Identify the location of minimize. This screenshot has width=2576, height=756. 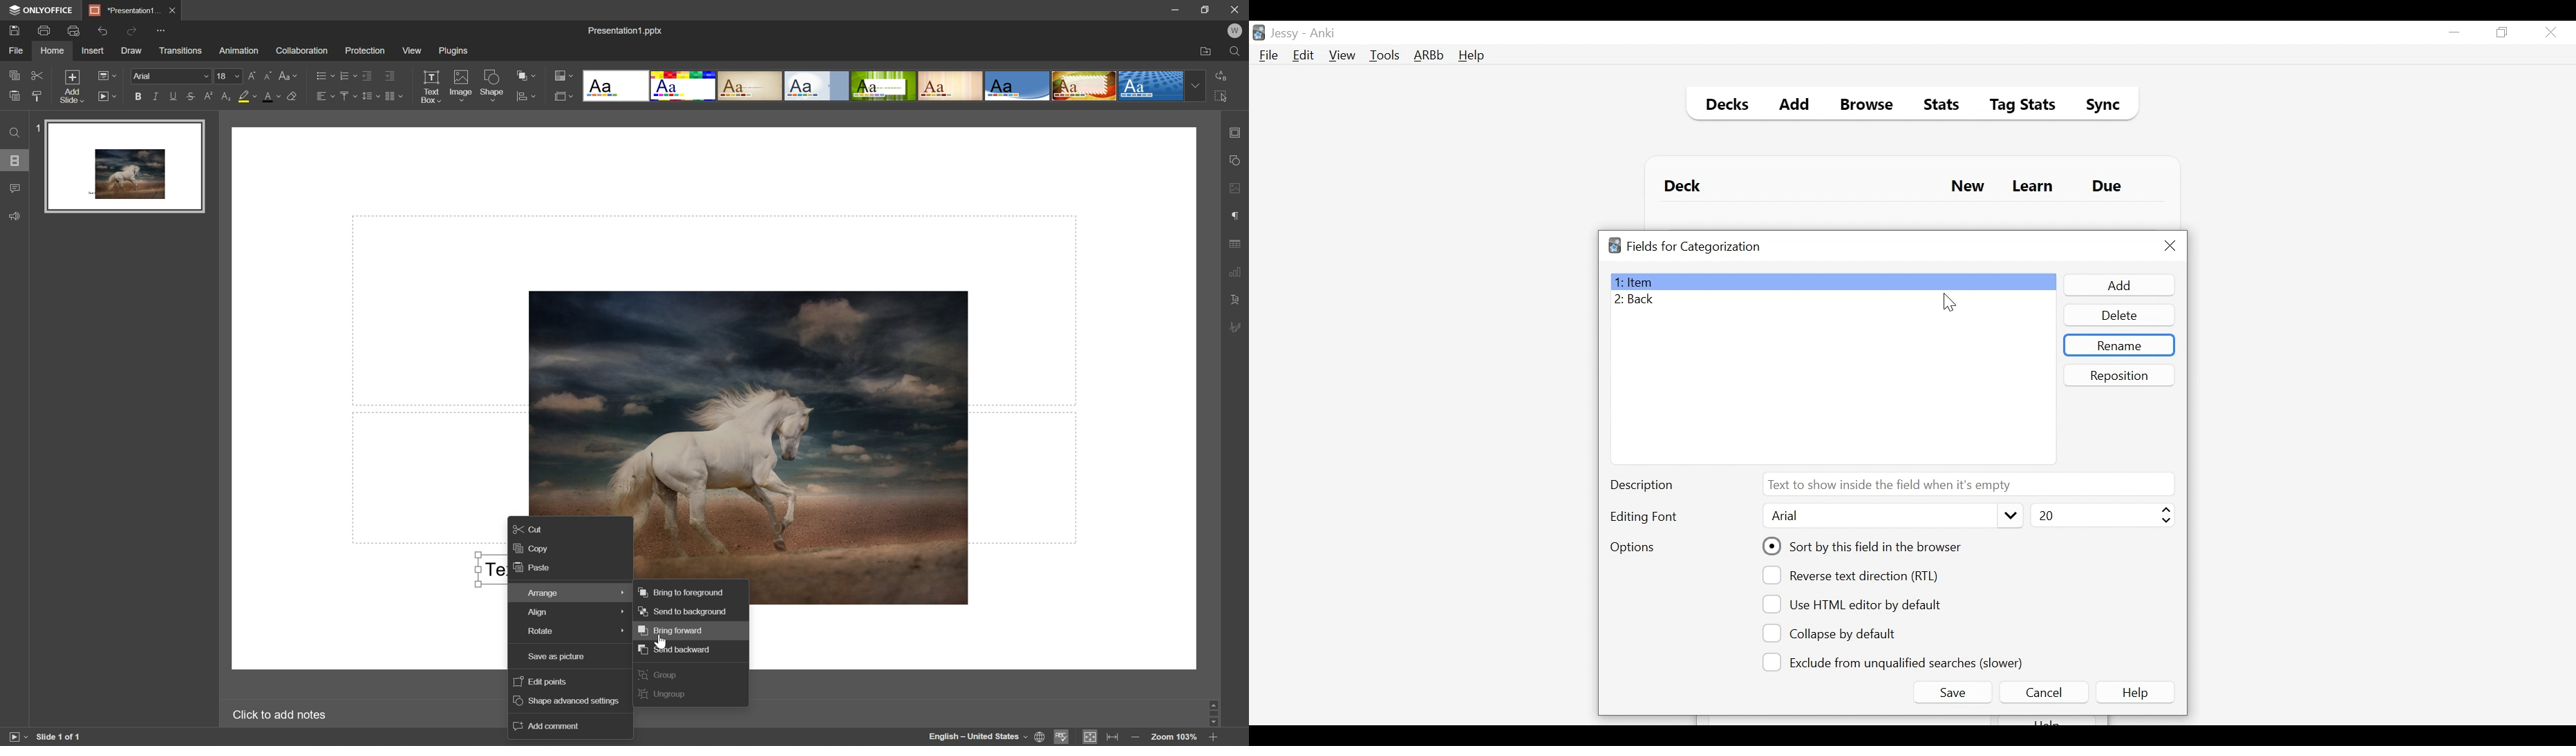
(2454, 33).